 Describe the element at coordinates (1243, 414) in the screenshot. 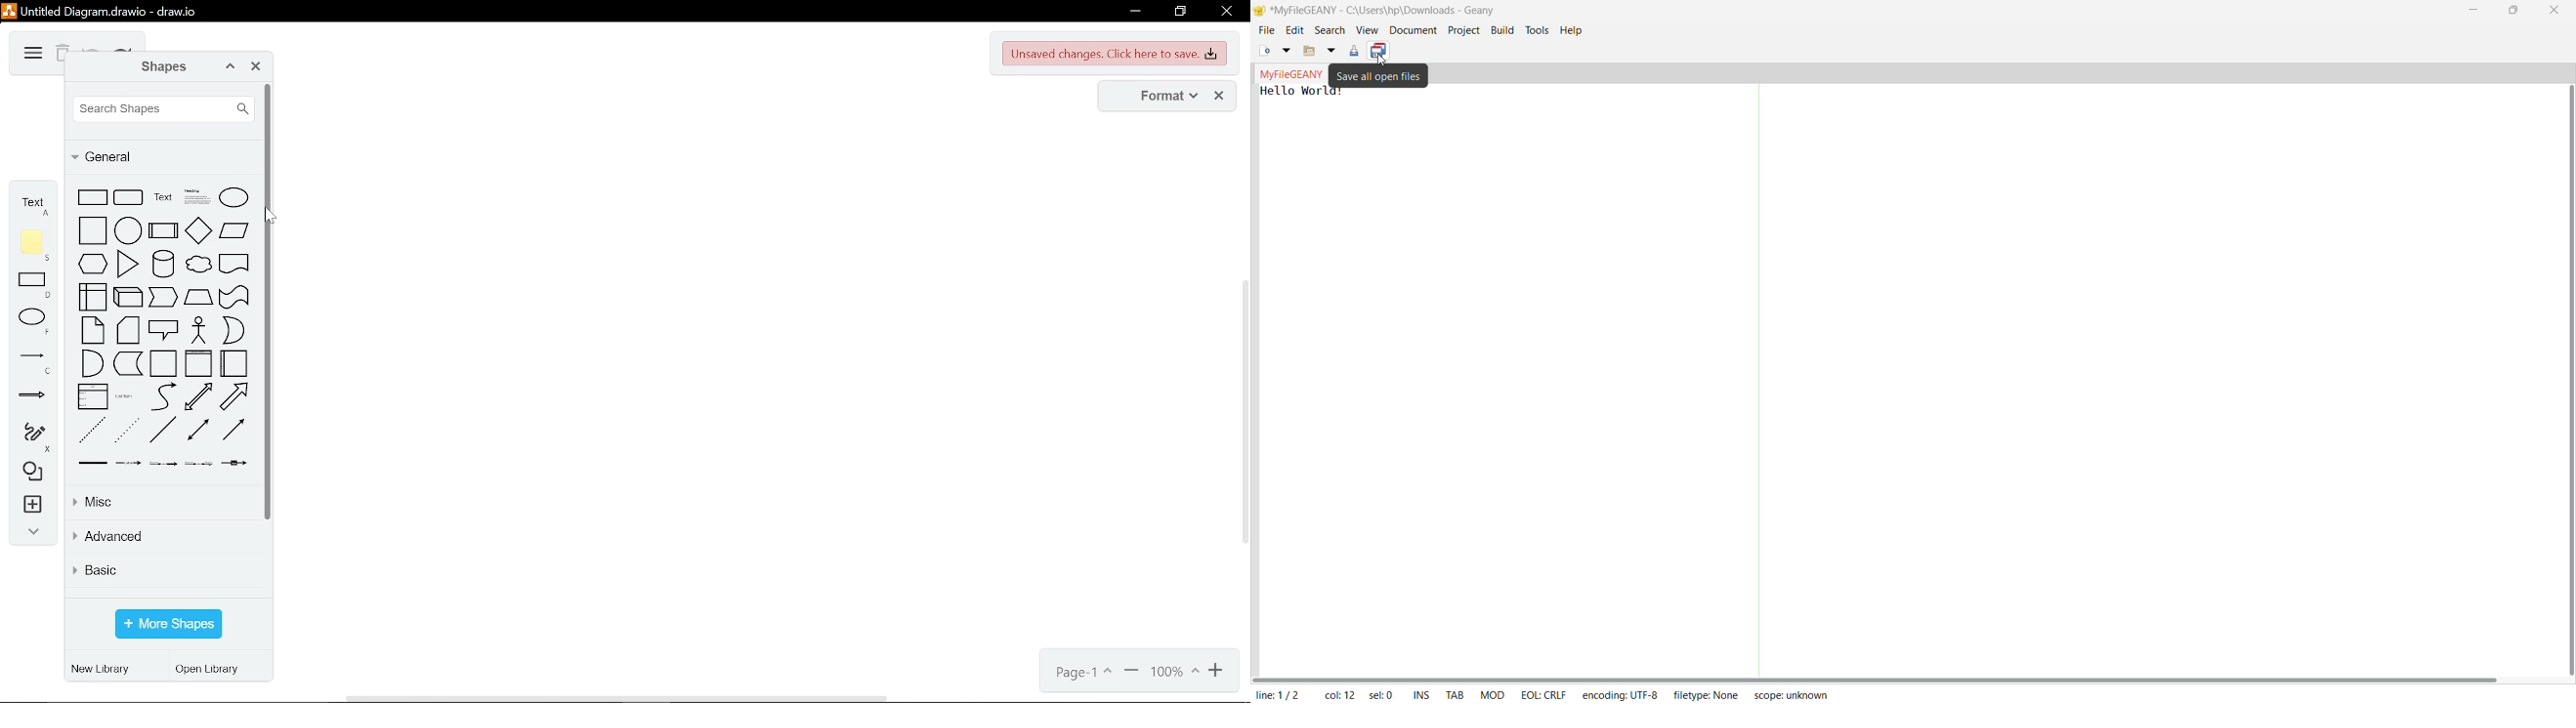

I see `vertical scroll bar` at that location.